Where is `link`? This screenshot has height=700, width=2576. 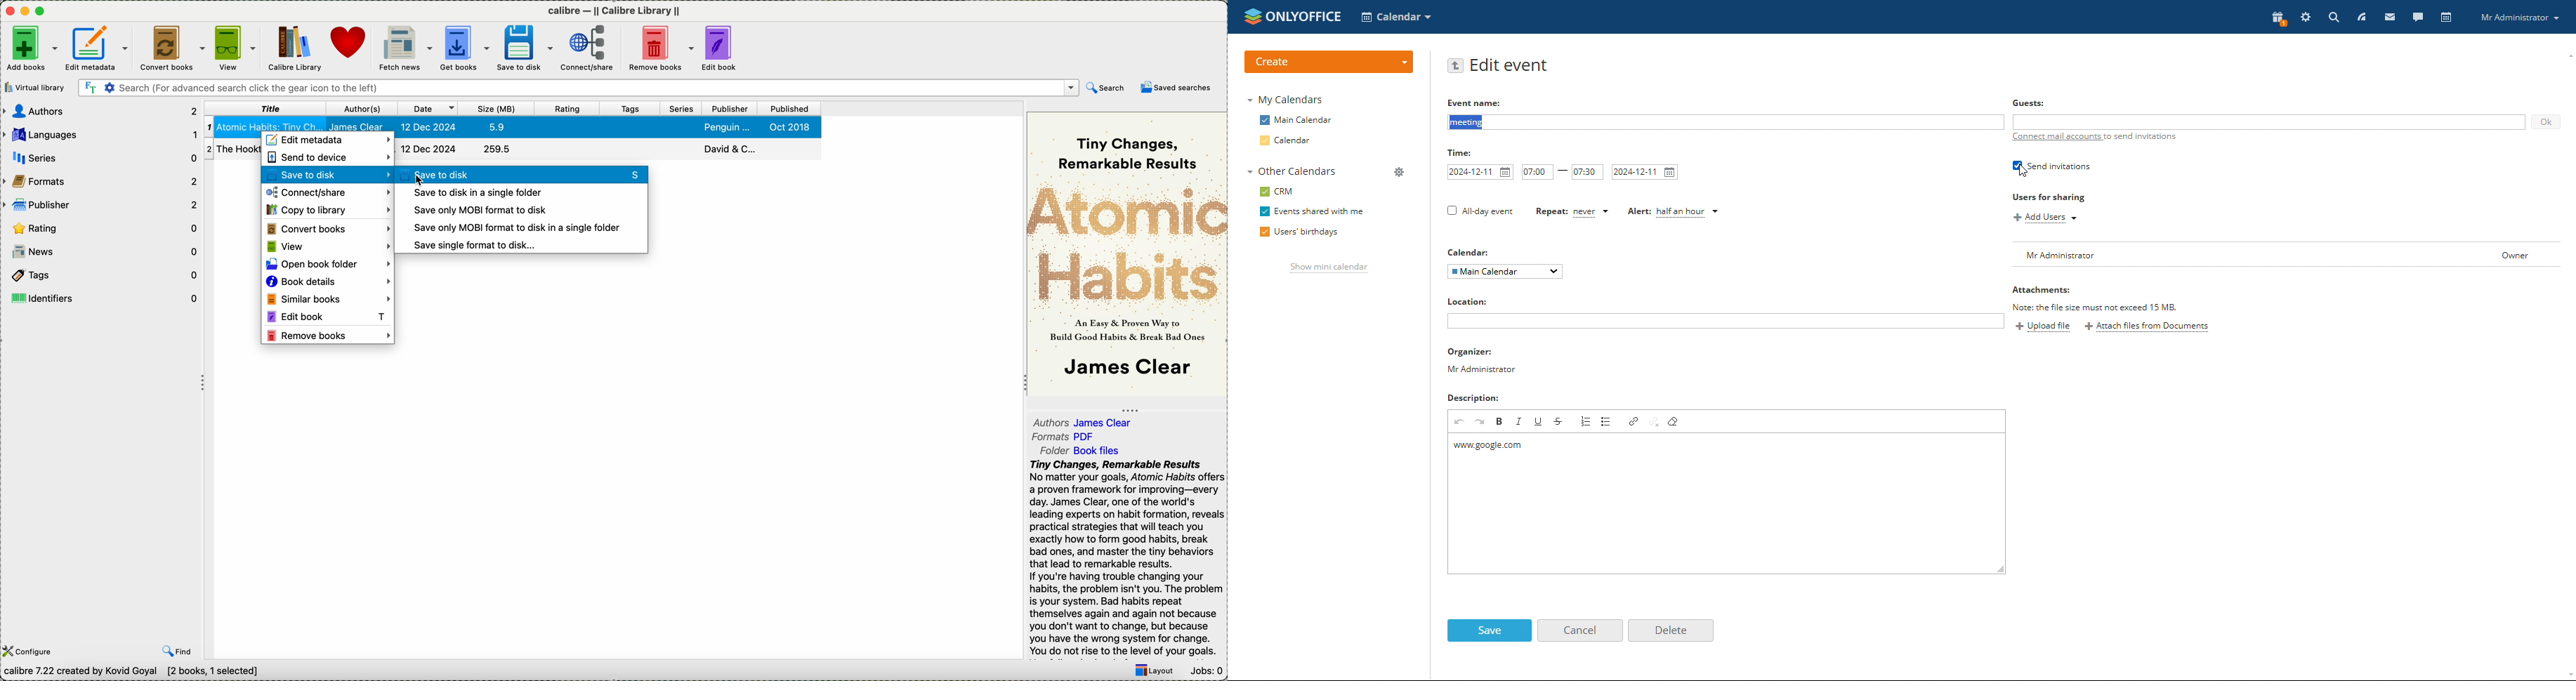
link is located at coordinates (1634, 421).